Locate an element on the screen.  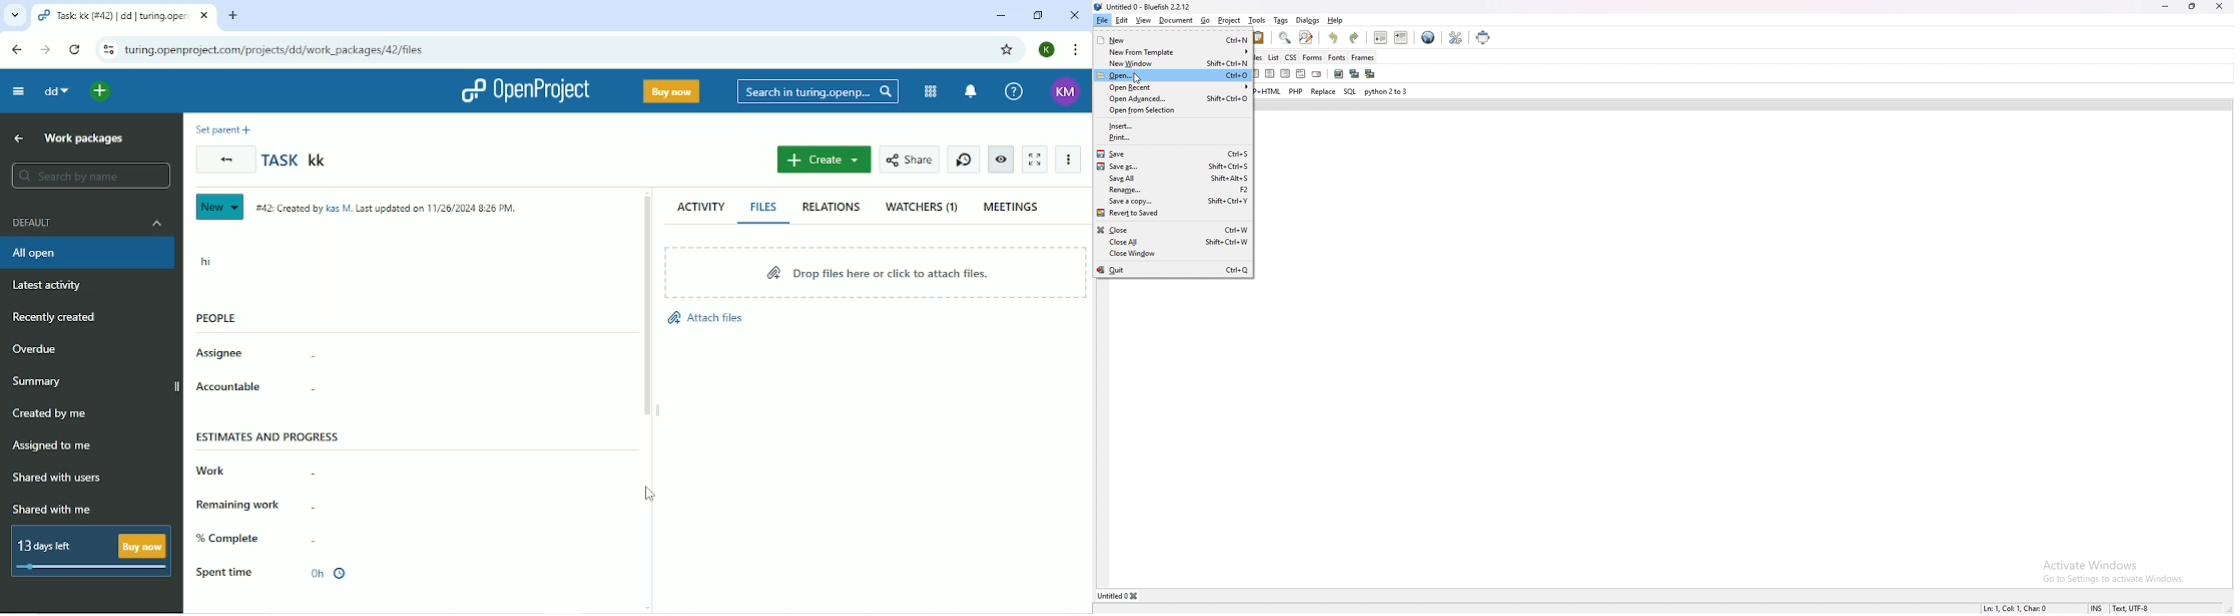
email is located at coordinates (1317, 74).